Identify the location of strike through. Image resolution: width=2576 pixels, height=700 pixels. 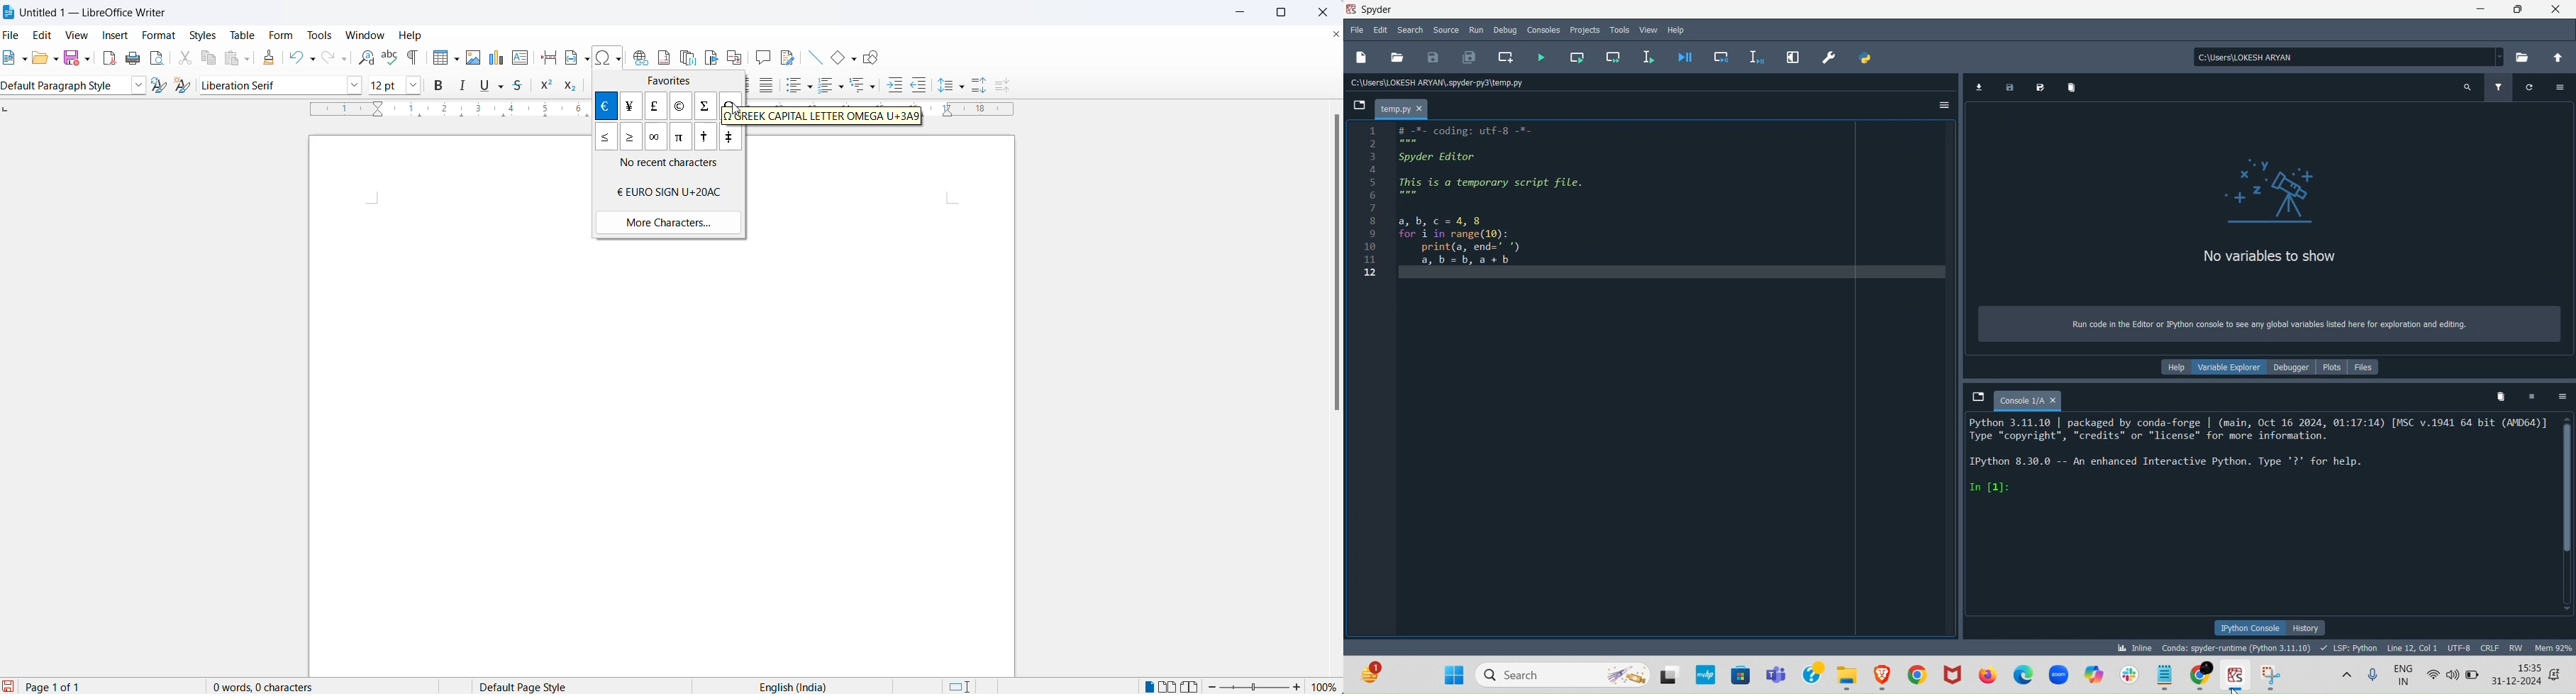
(523, 87).